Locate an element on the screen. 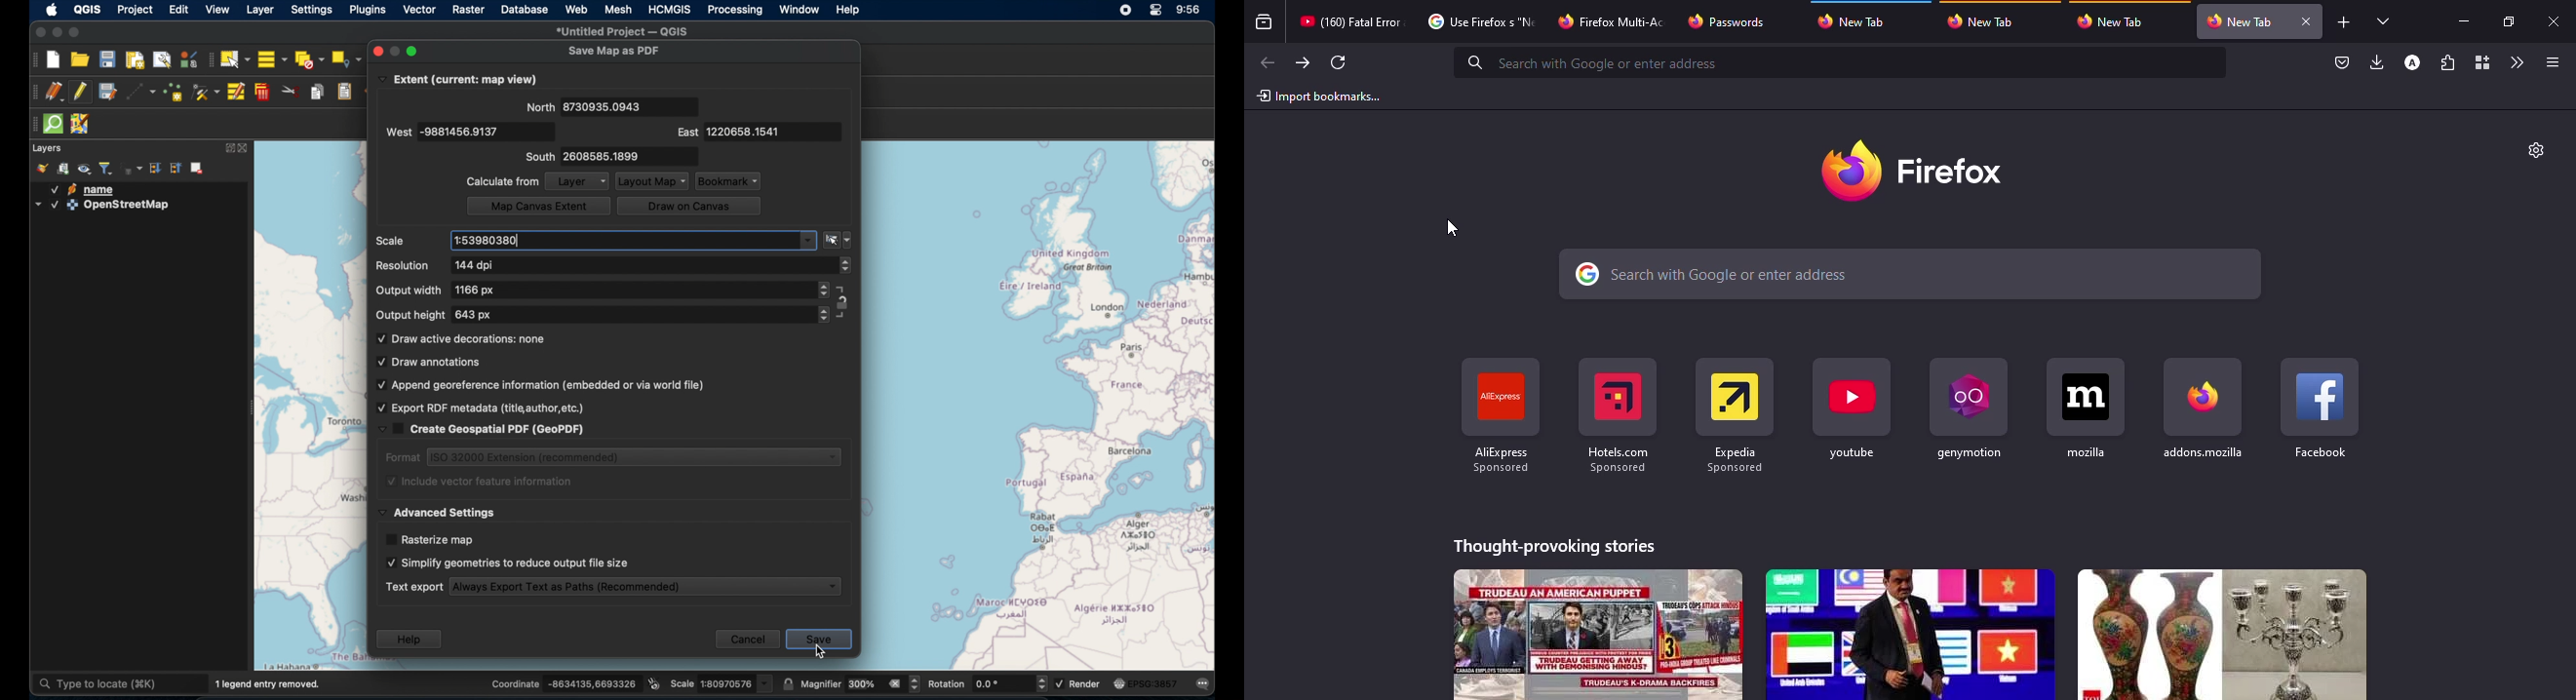 Image resolution: width=2576 pixels, height=700 pixels. -9881456.9137 is located at coordinates (461, 131).